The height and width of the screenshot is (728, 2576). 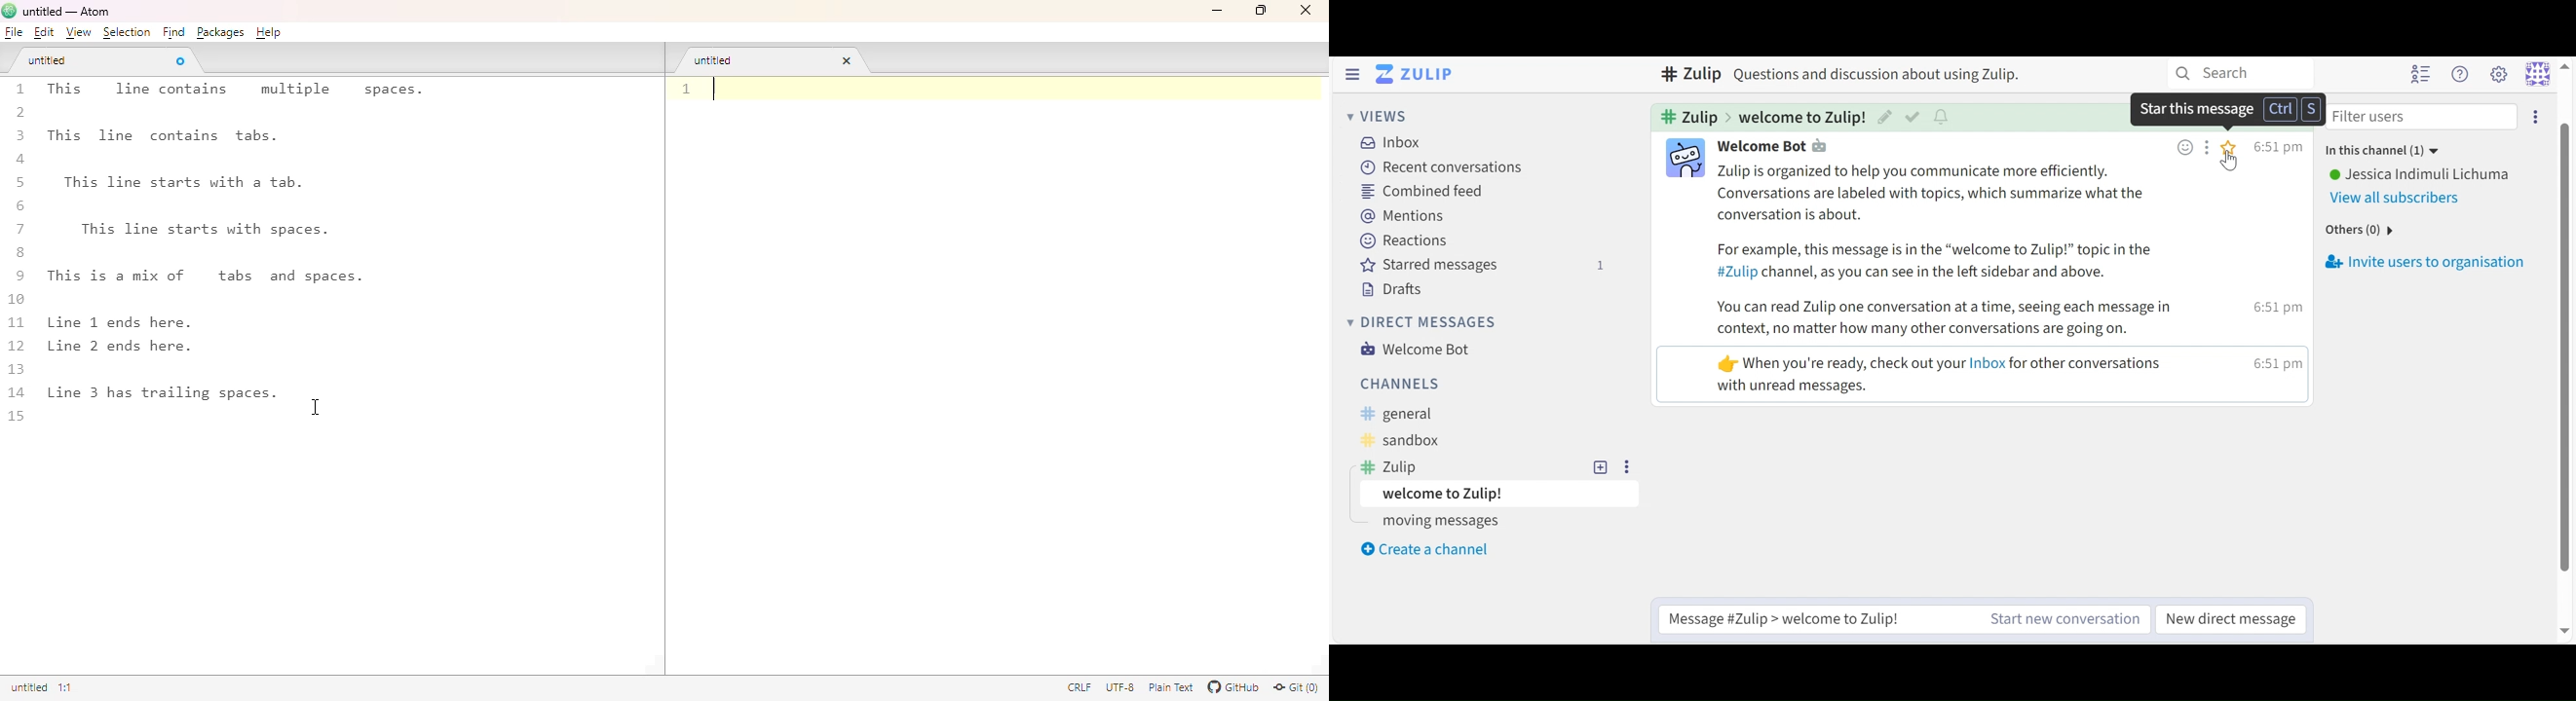 What do you see at coordinates (44, 32) in the screenshot?
I see `edit` at bounding box center [44, 32].